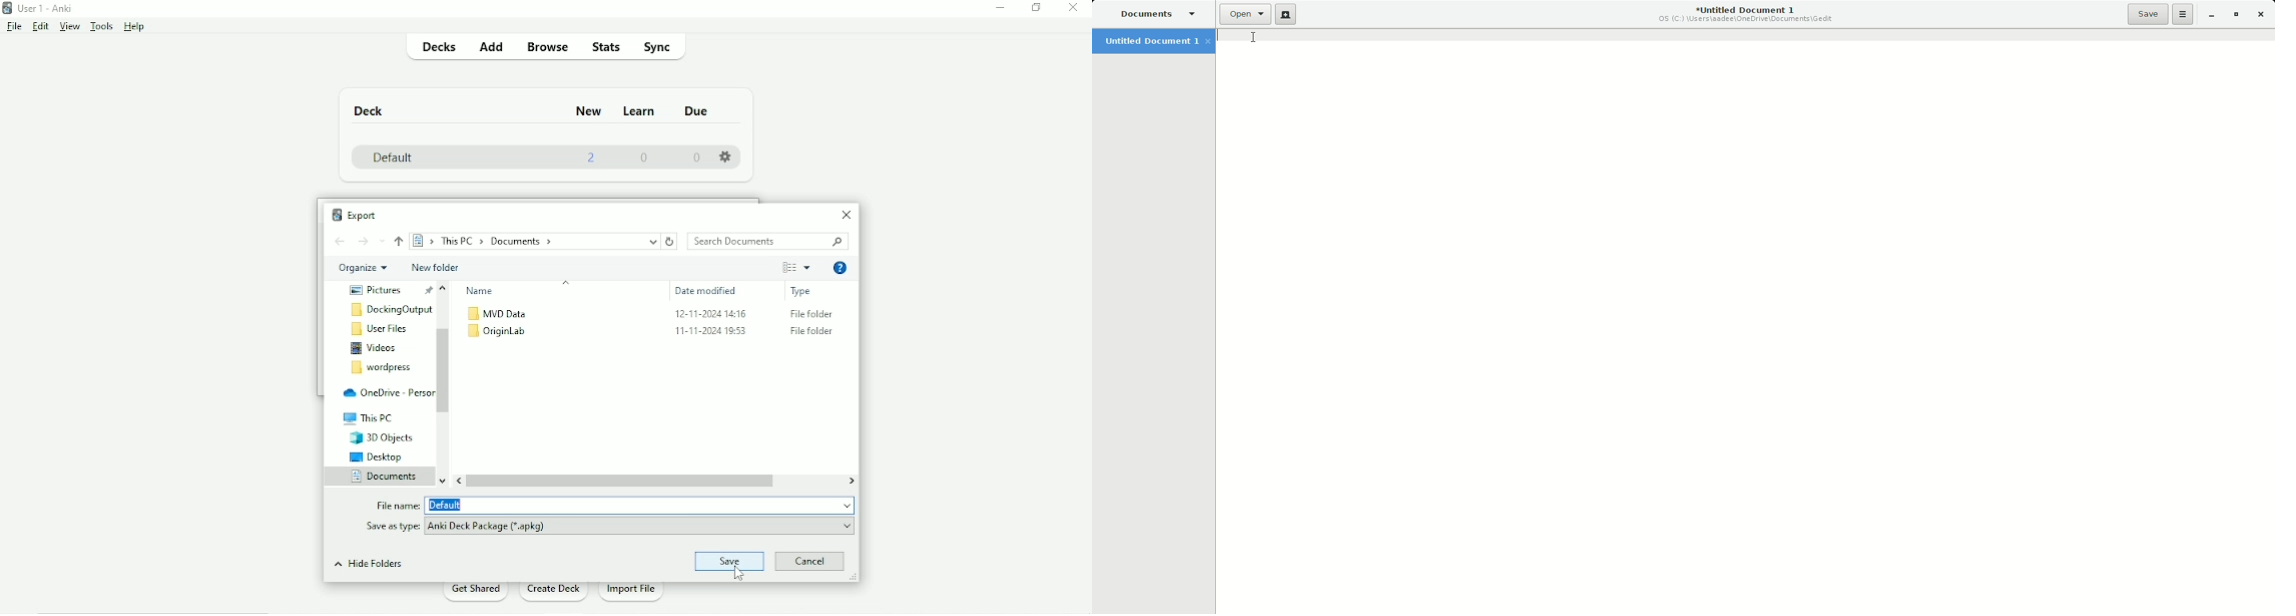  I want to click on Browse, so click(544, 46).